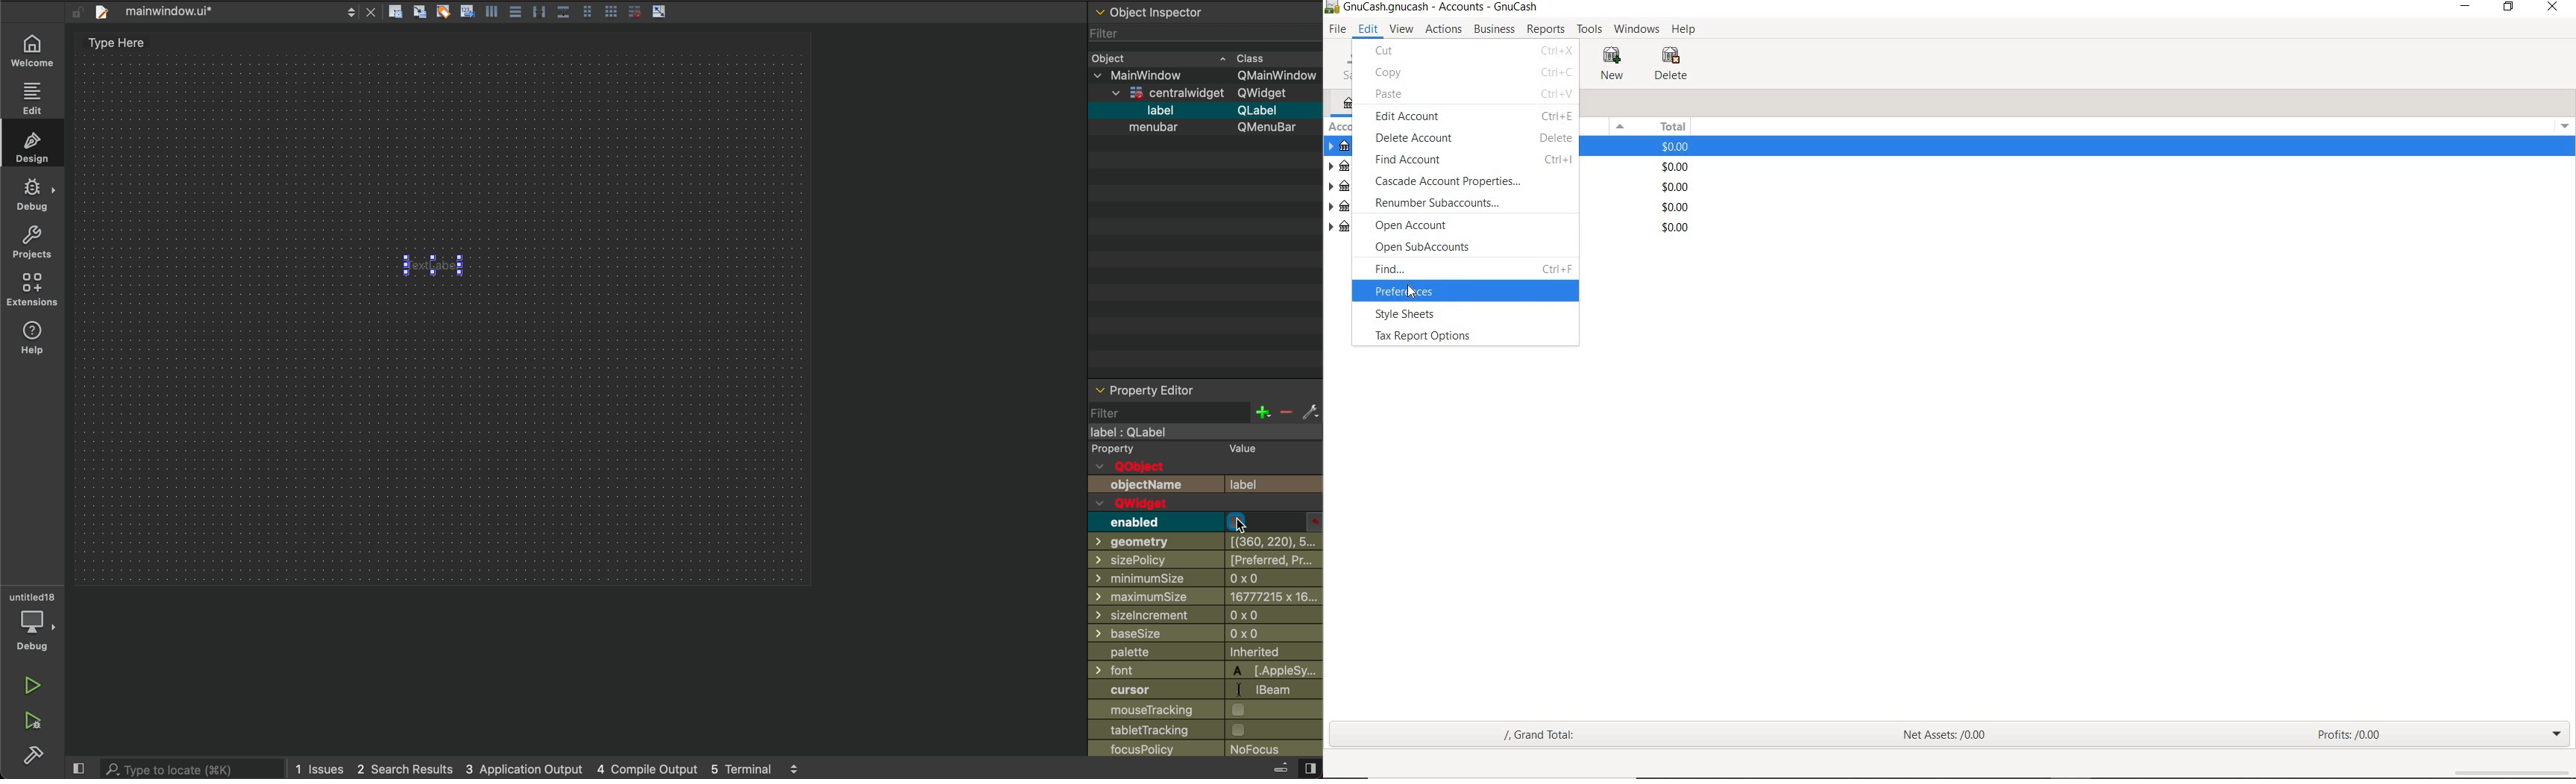  Describe the element at coordinates (1272, 596) in the screenshot. I see `6777215 x 16...` at that location.